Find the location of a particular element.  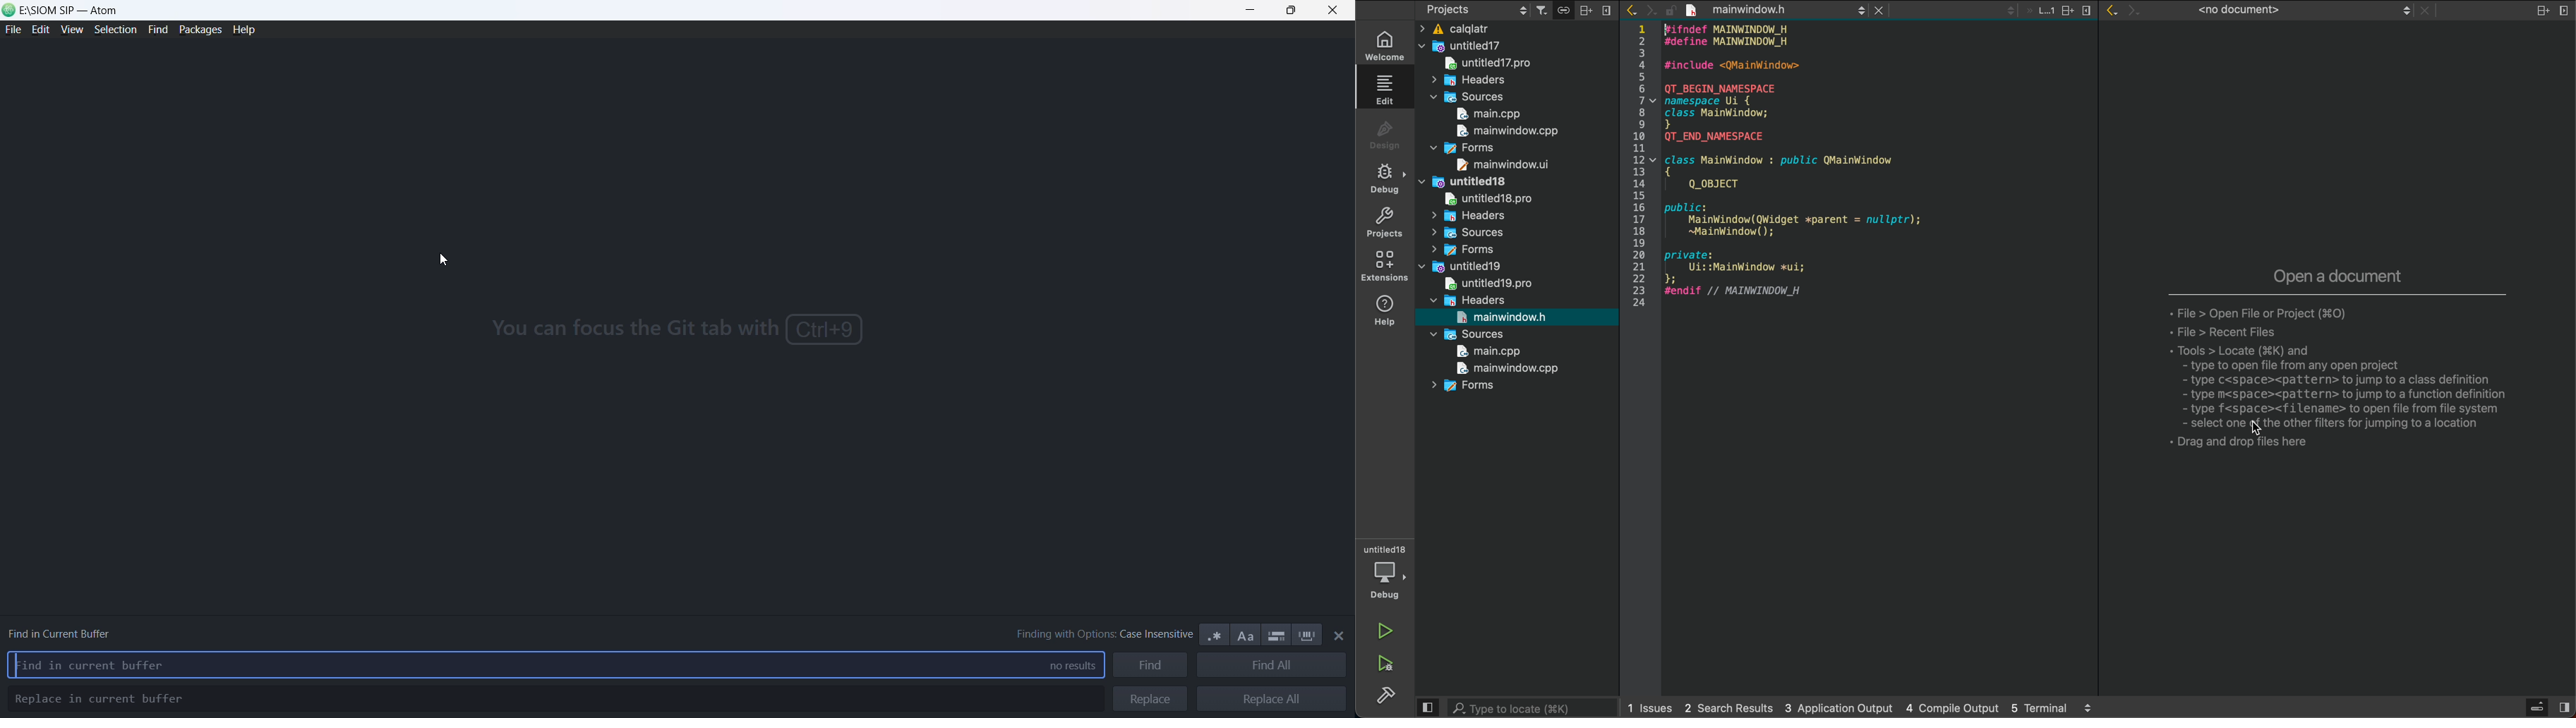

results is located at coordinates (1064, 667).